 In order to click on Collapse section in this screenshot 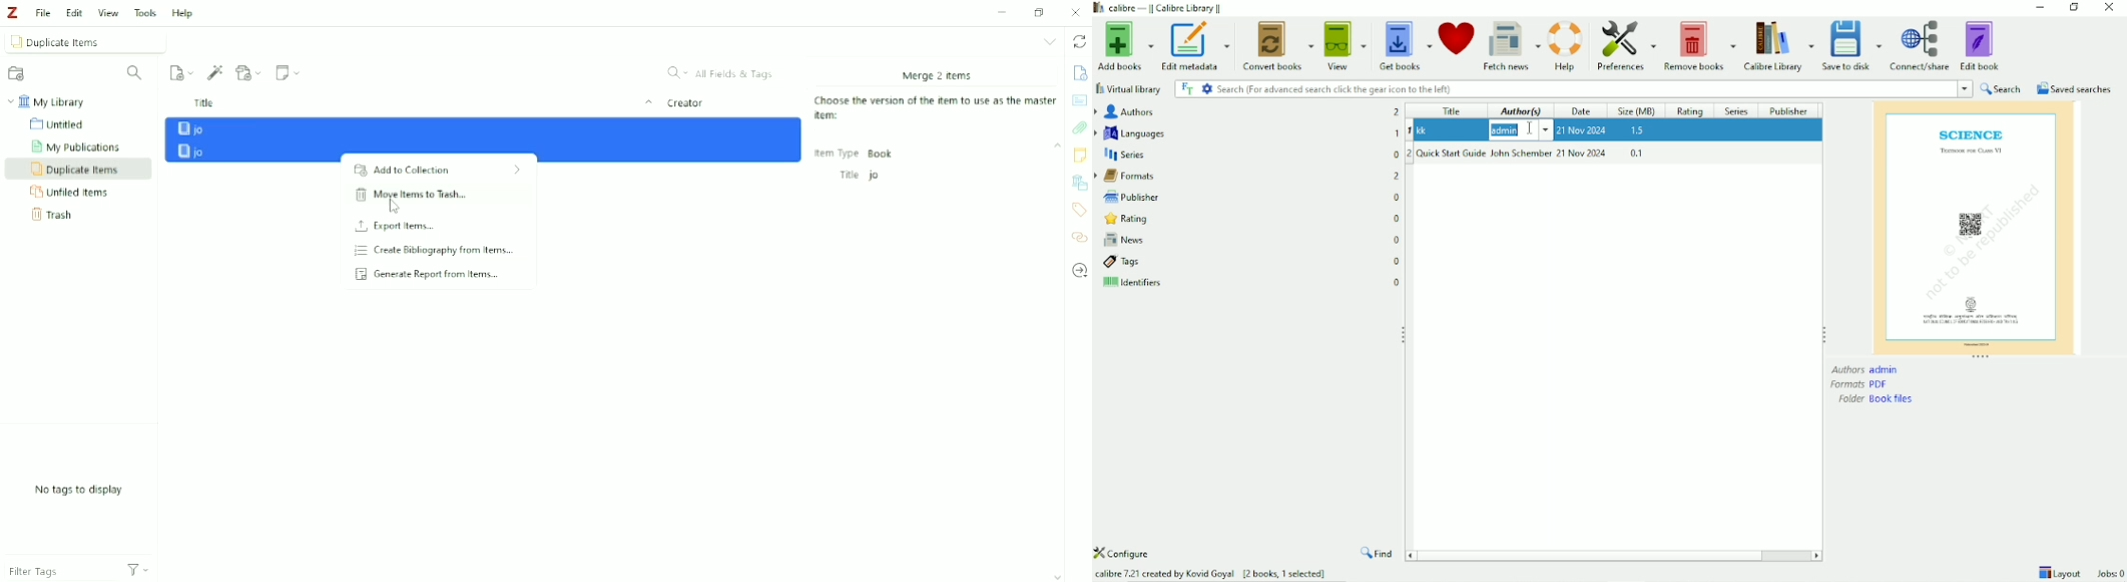, I will do `click(1057, 146)`.